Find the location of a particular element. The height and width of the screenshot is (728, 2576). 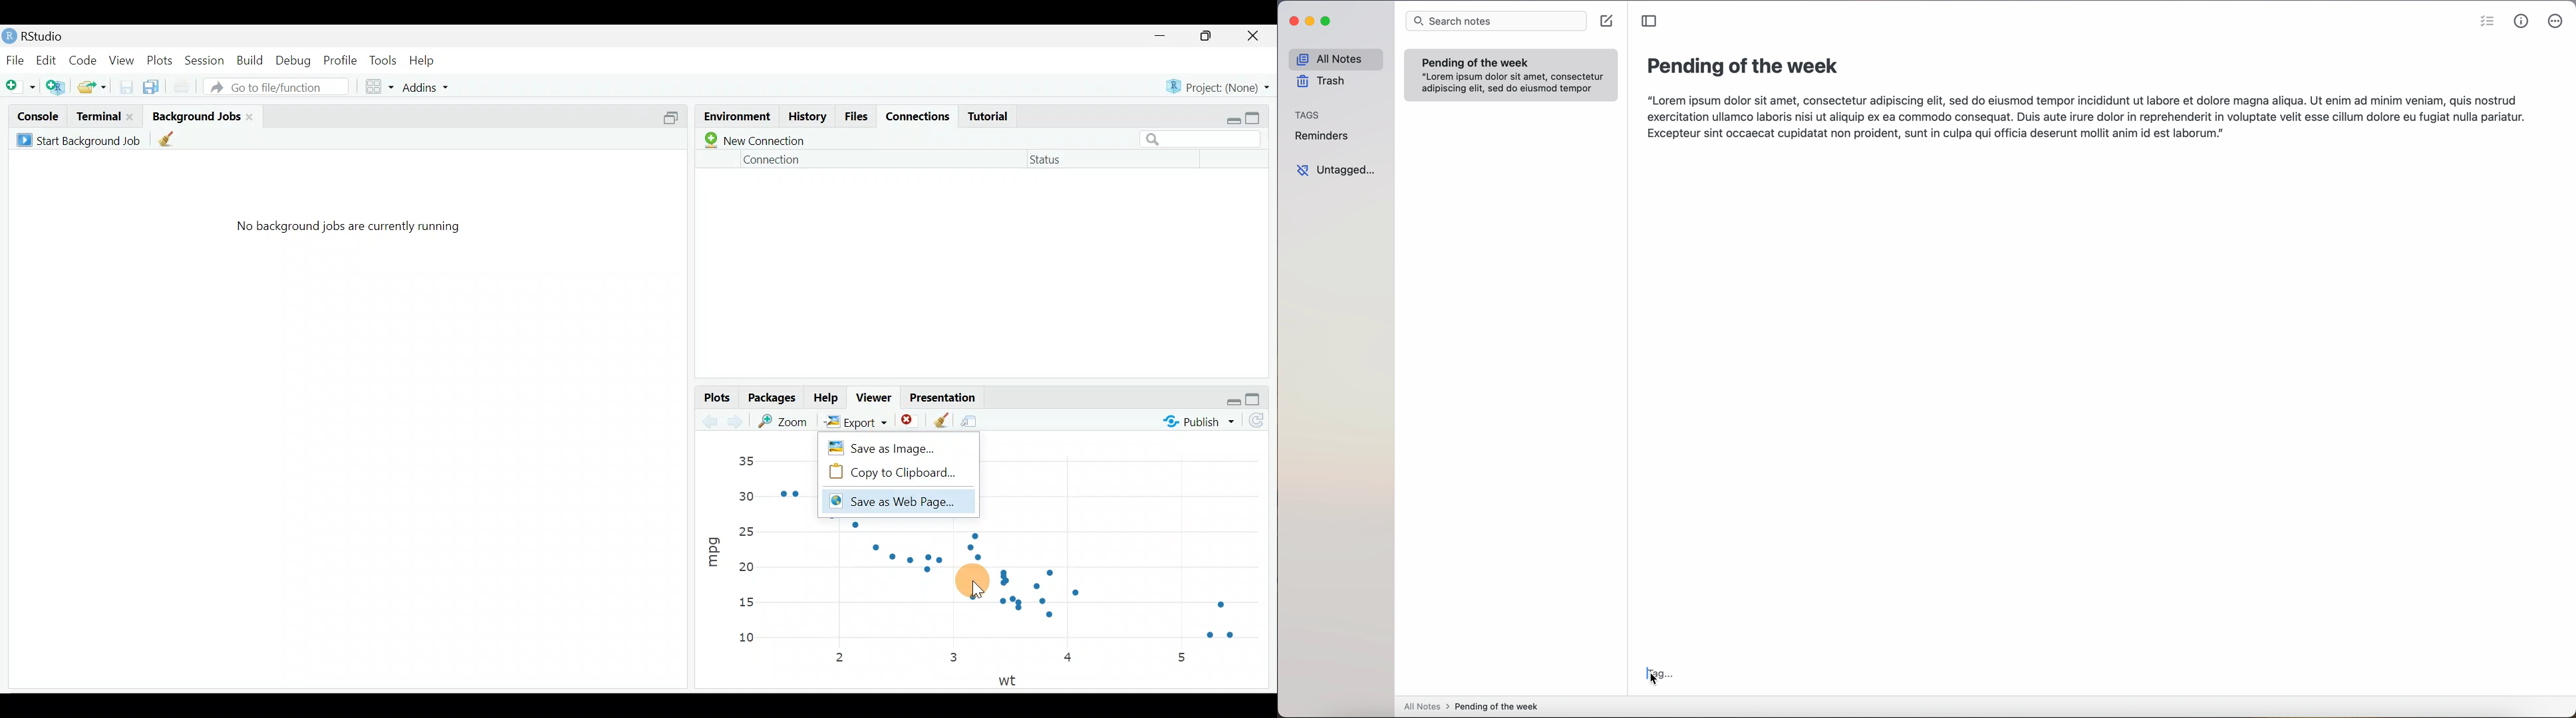

Refresh viewer is located at coordinates (1262, 423).